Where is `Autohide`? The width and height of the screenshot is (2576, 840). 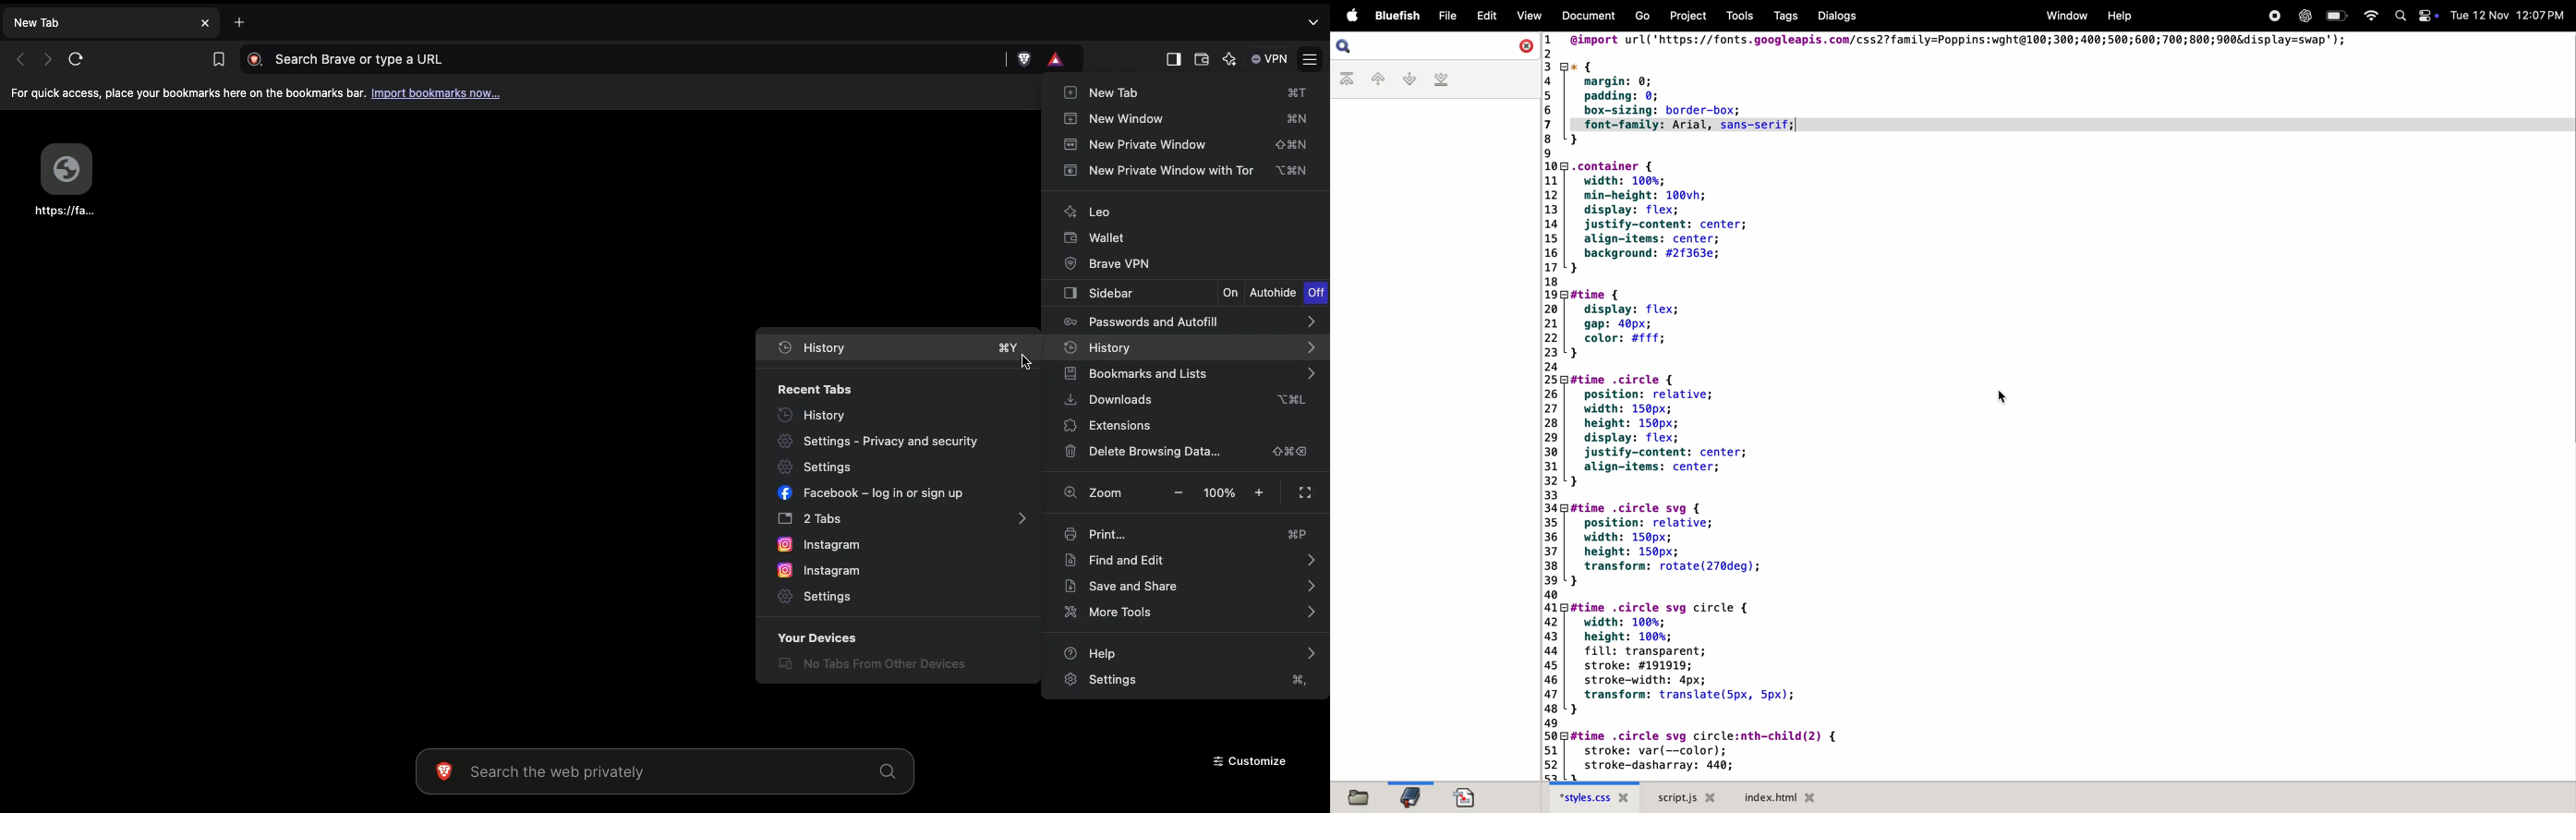 Autohide is located at coordinates (1274, 292).